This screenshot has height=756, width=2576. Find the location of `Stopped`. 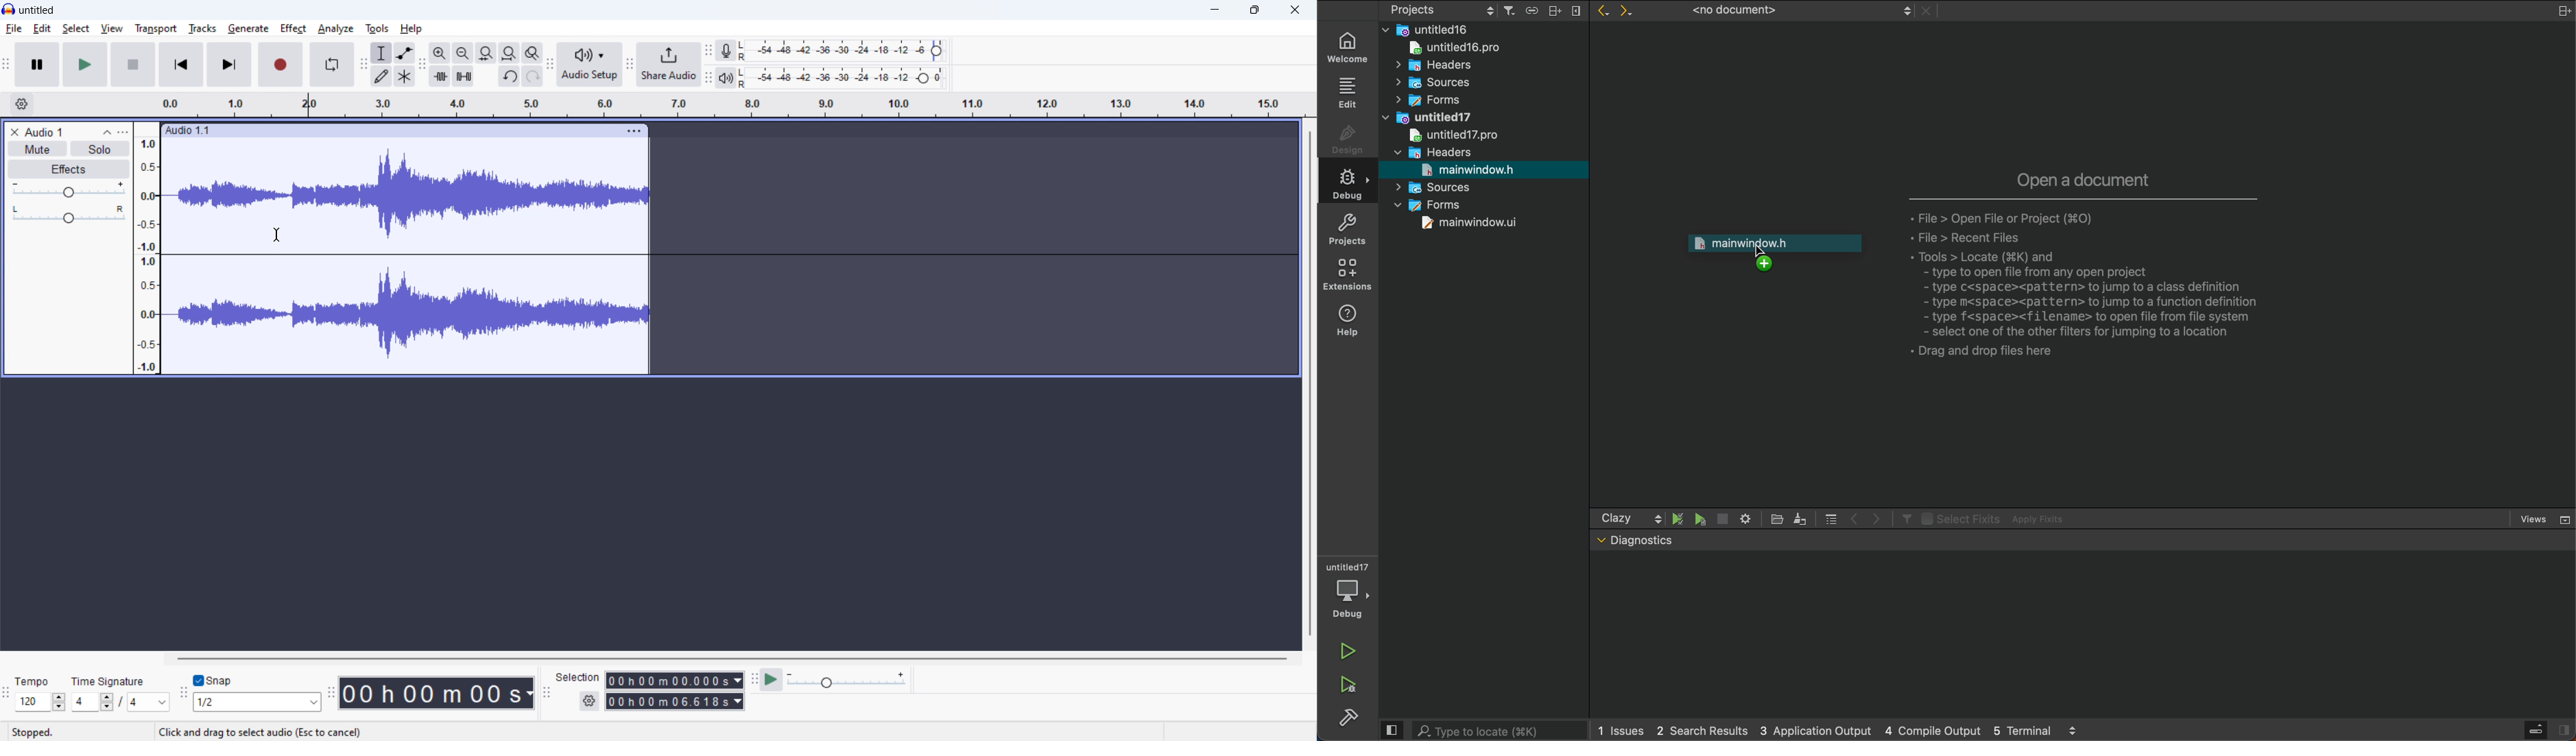

Stopped is located at coordinates (37, 732).